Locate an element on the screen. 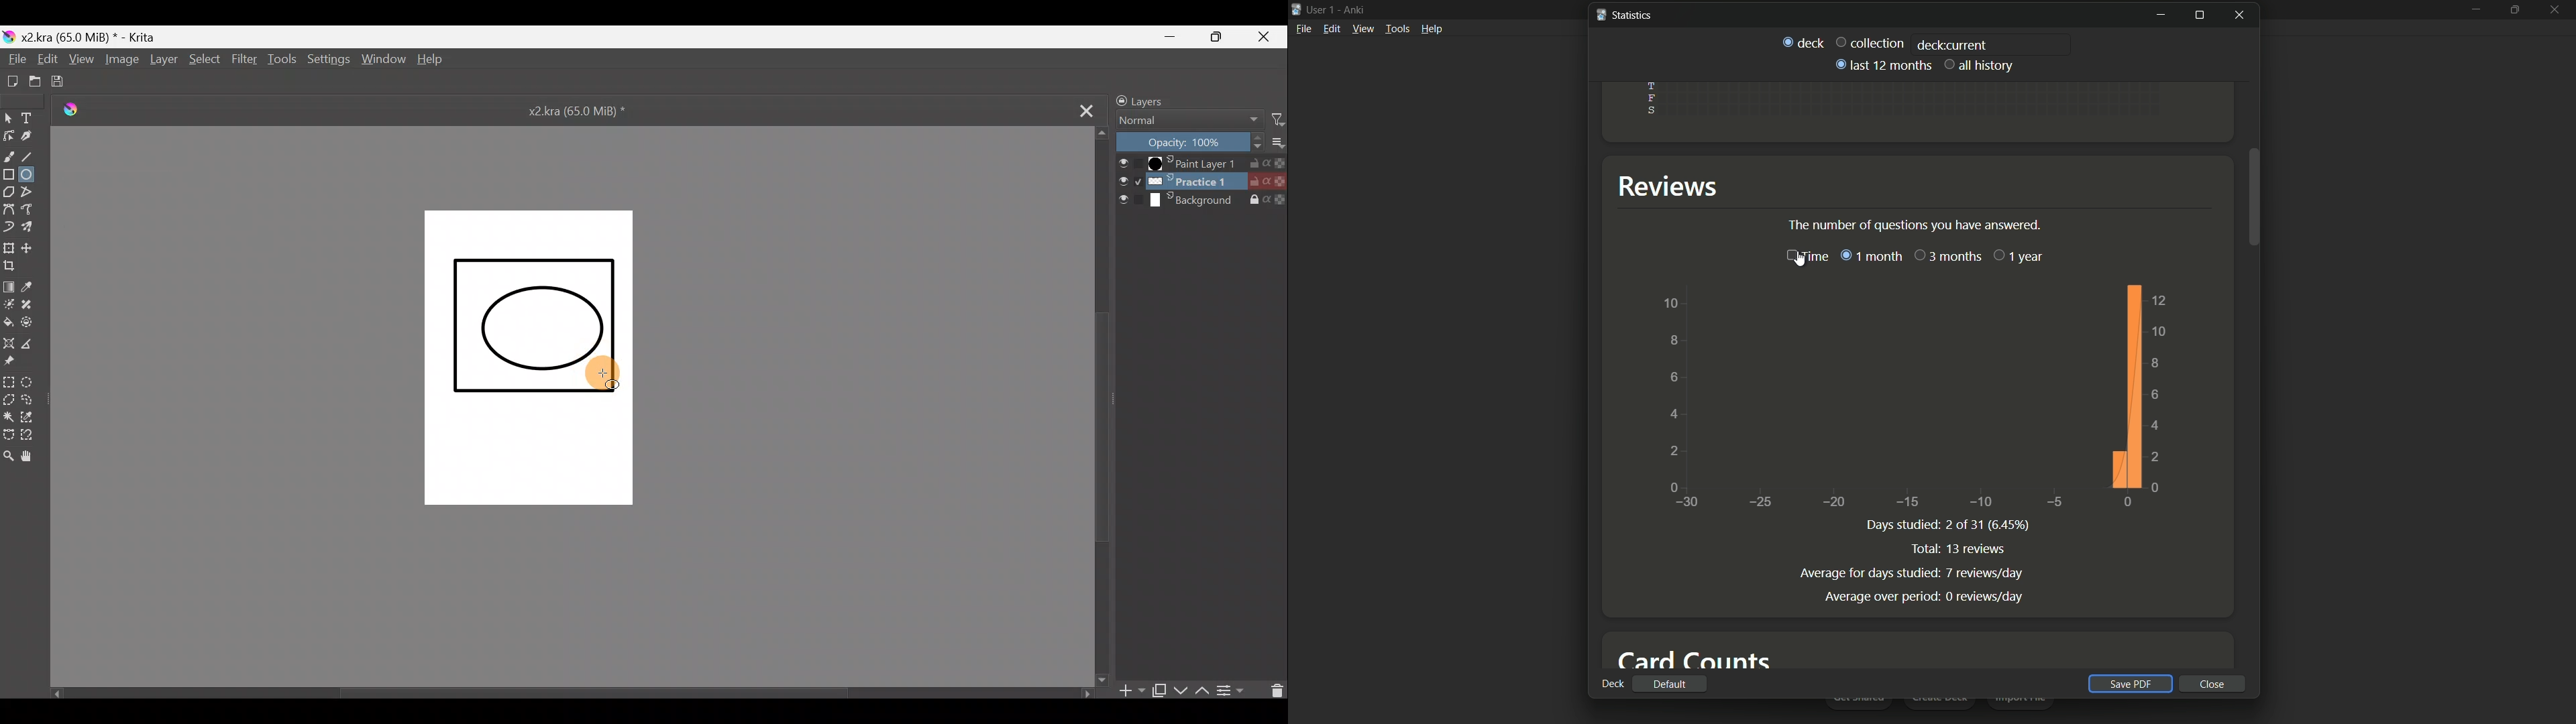 The image size is (2576, 728). all history is located at coordinates (1980, 64).